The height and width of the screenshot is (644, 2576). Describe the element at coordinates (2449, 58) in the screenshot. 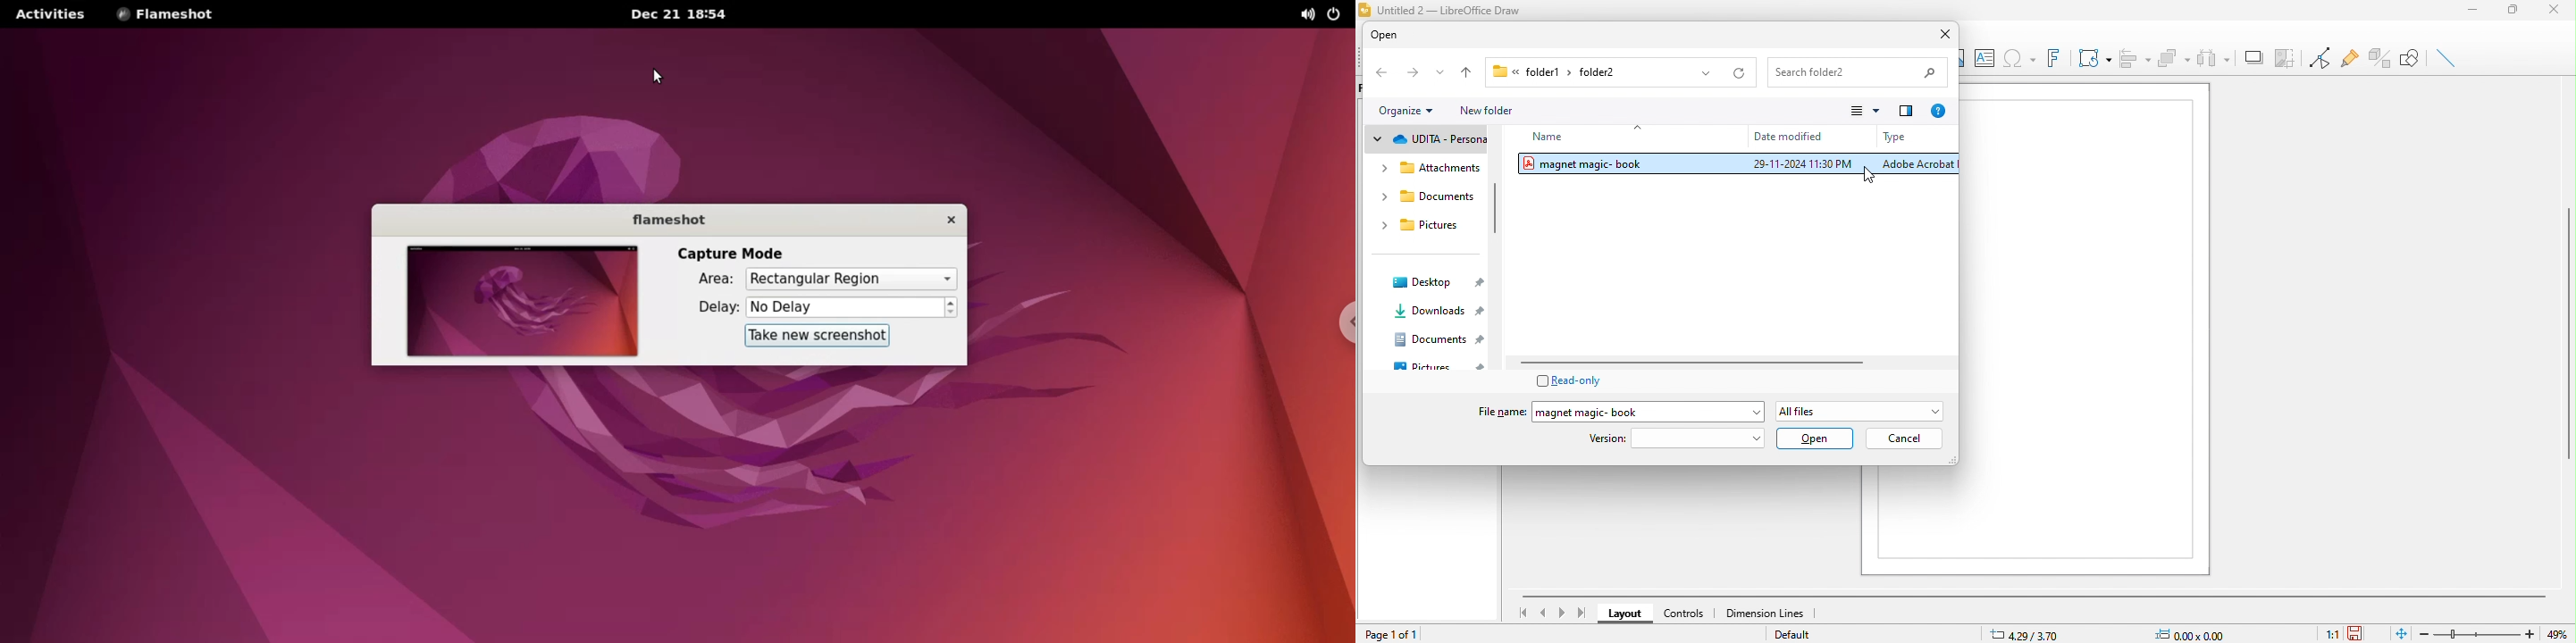

I see `insert line` at that location.